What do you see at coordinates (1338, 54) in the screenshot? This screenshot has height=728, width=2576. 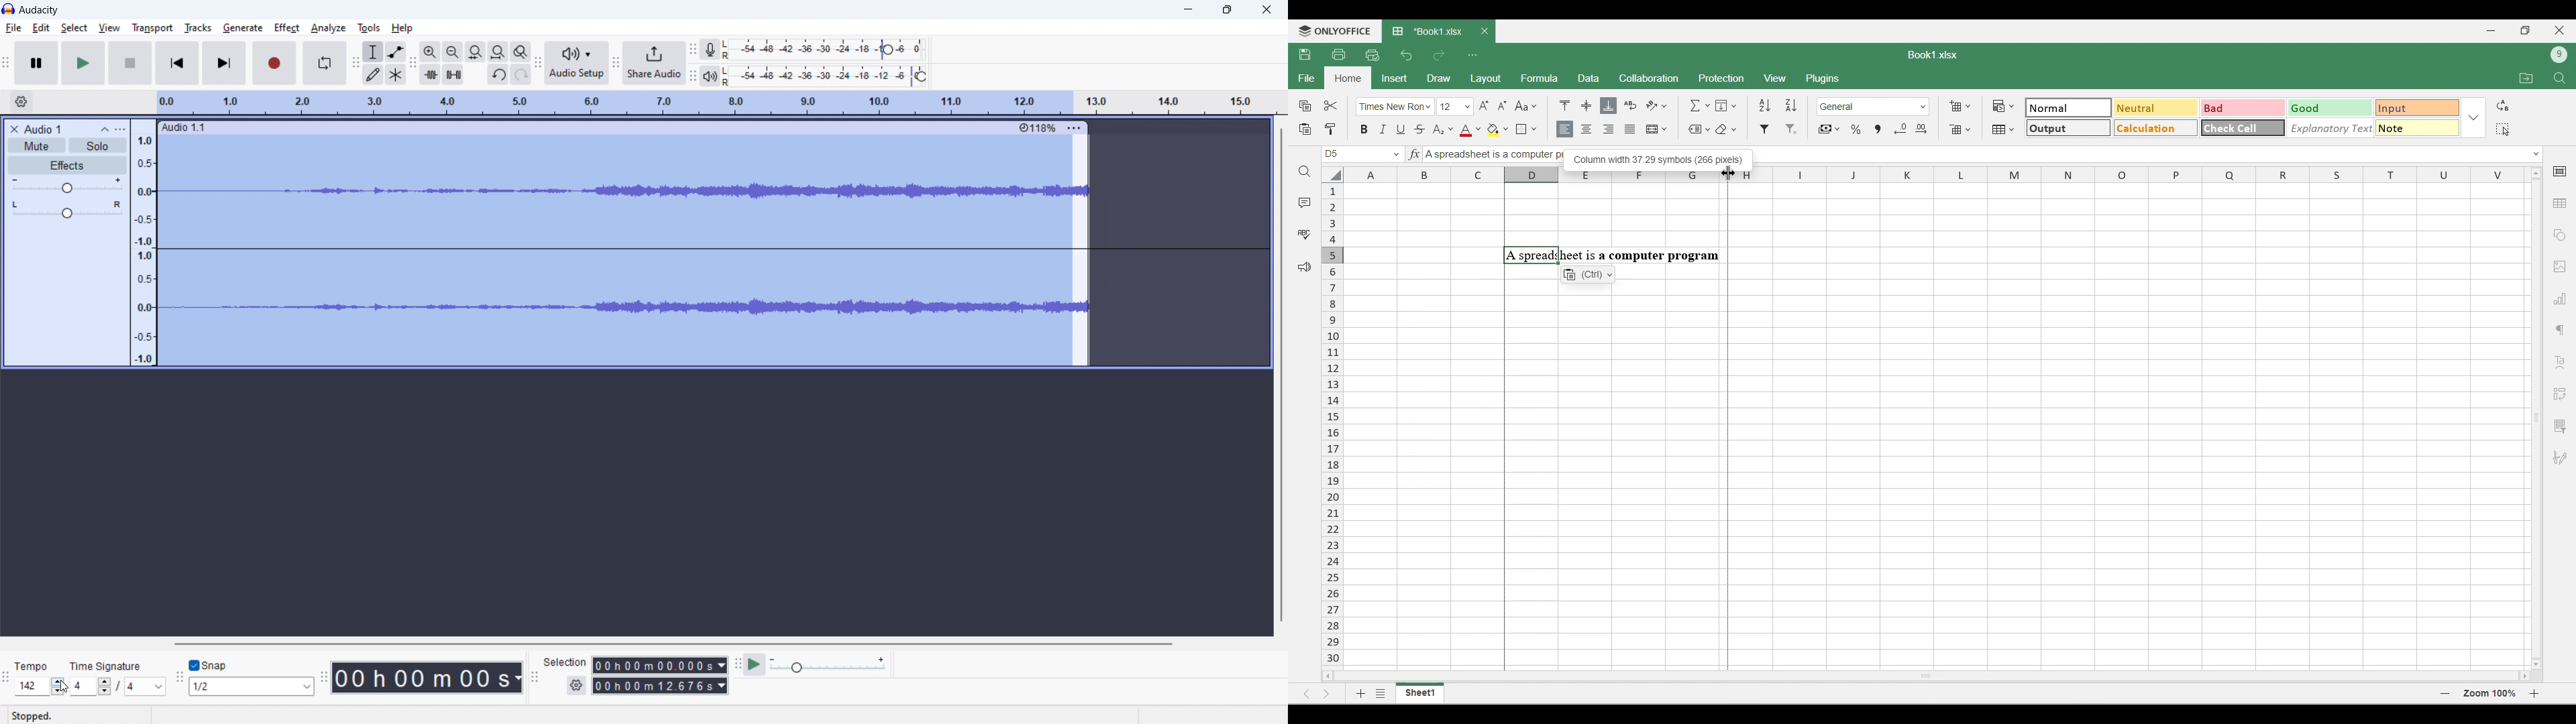 I see `Print file` at bounding box center [1338, 54].